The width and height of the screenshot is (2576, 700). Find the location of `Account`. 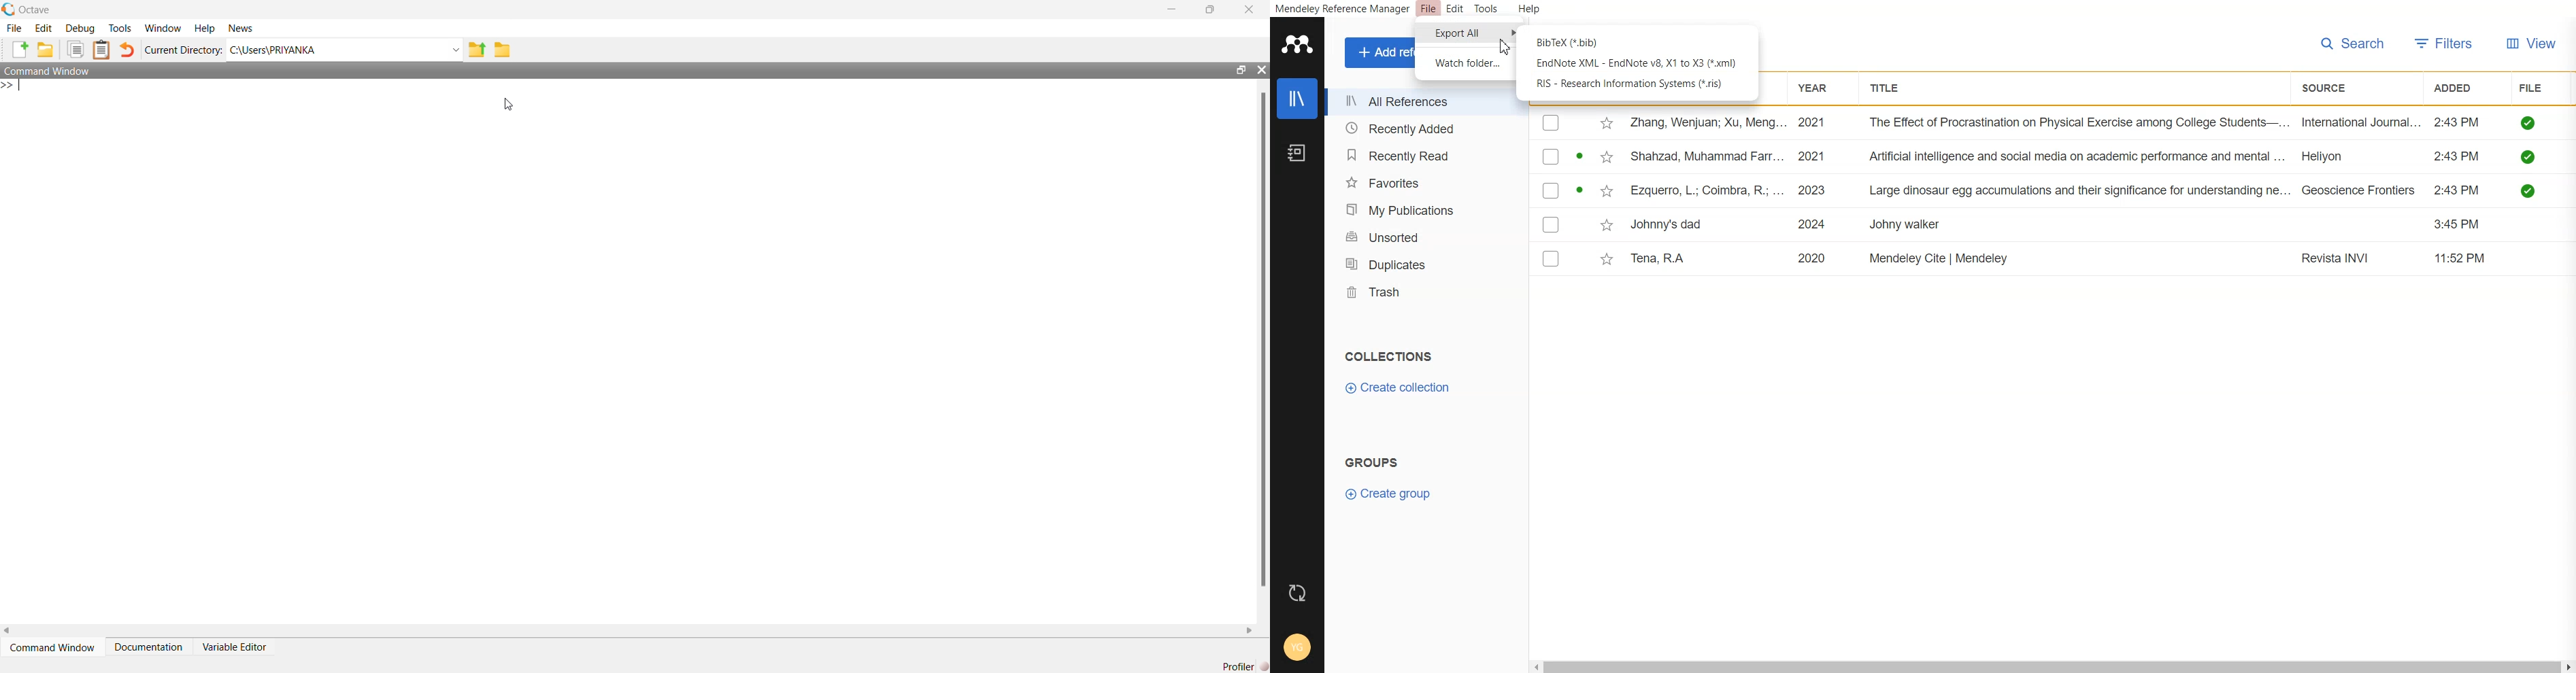

Account is located at coordinates (1297, 649).